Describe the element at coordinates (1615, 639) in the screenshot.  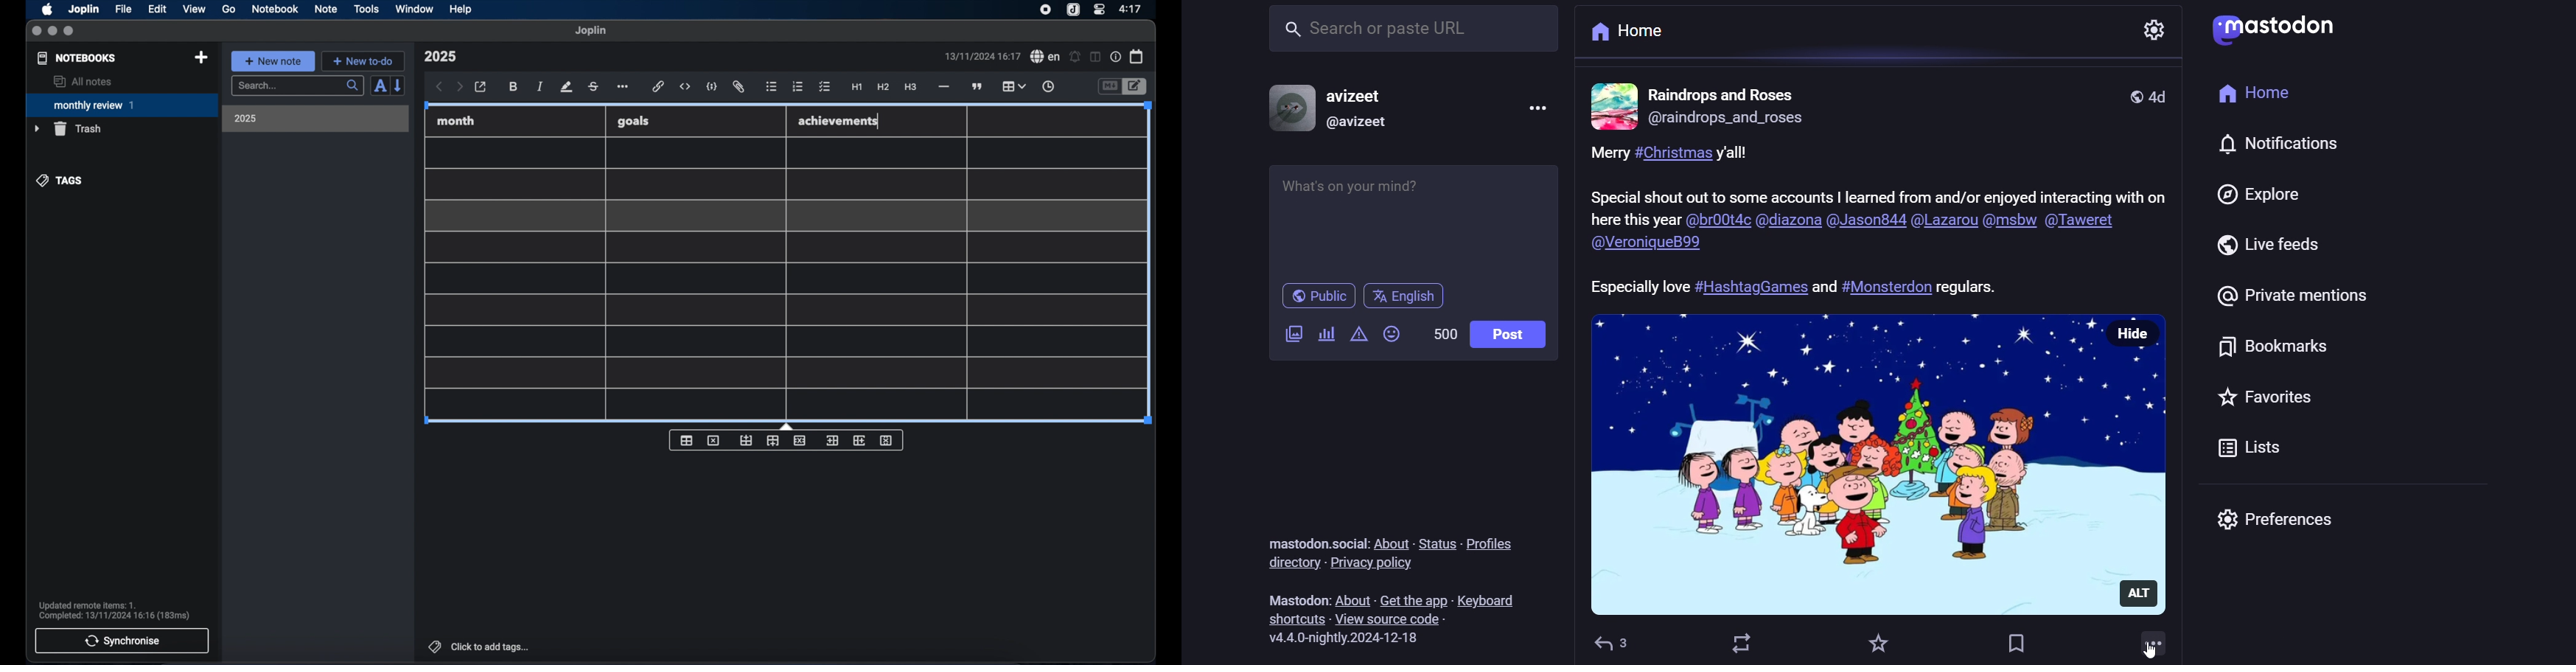
I see `reply` at that location.